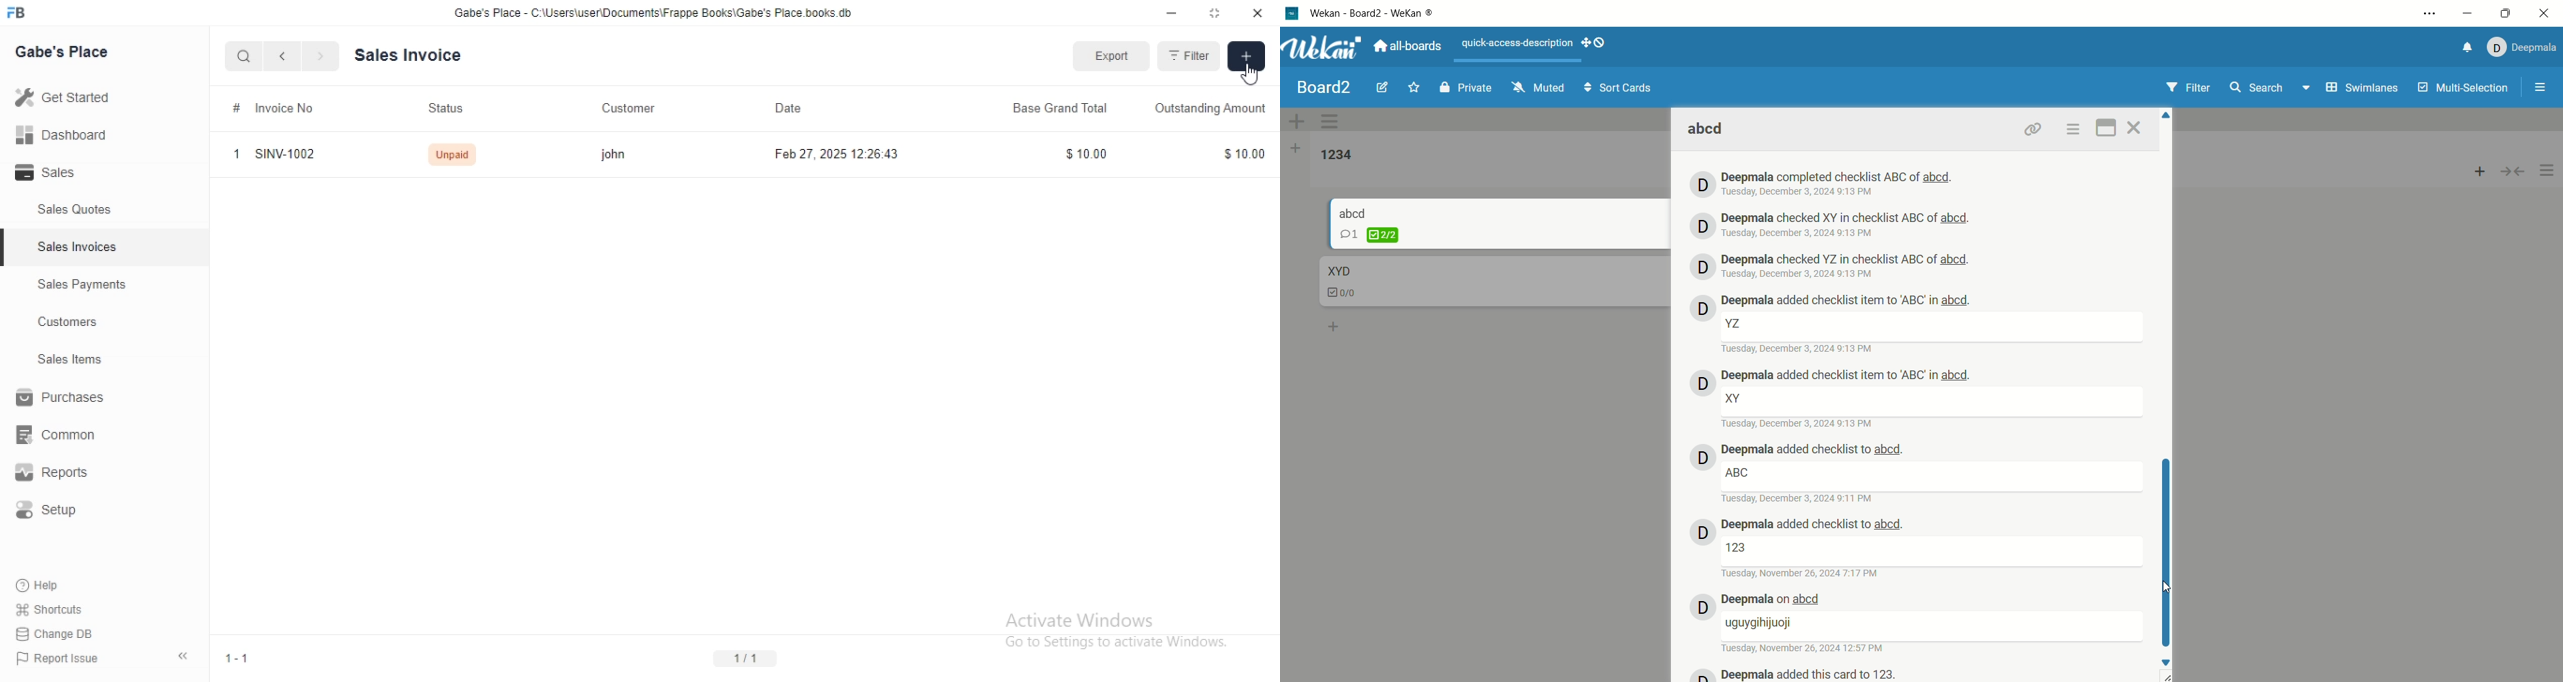 This screenshot has height=700, width=2576. Describe the element at coordinates (61, 608) in the screenshot. I see `Shortcuts` at that location.